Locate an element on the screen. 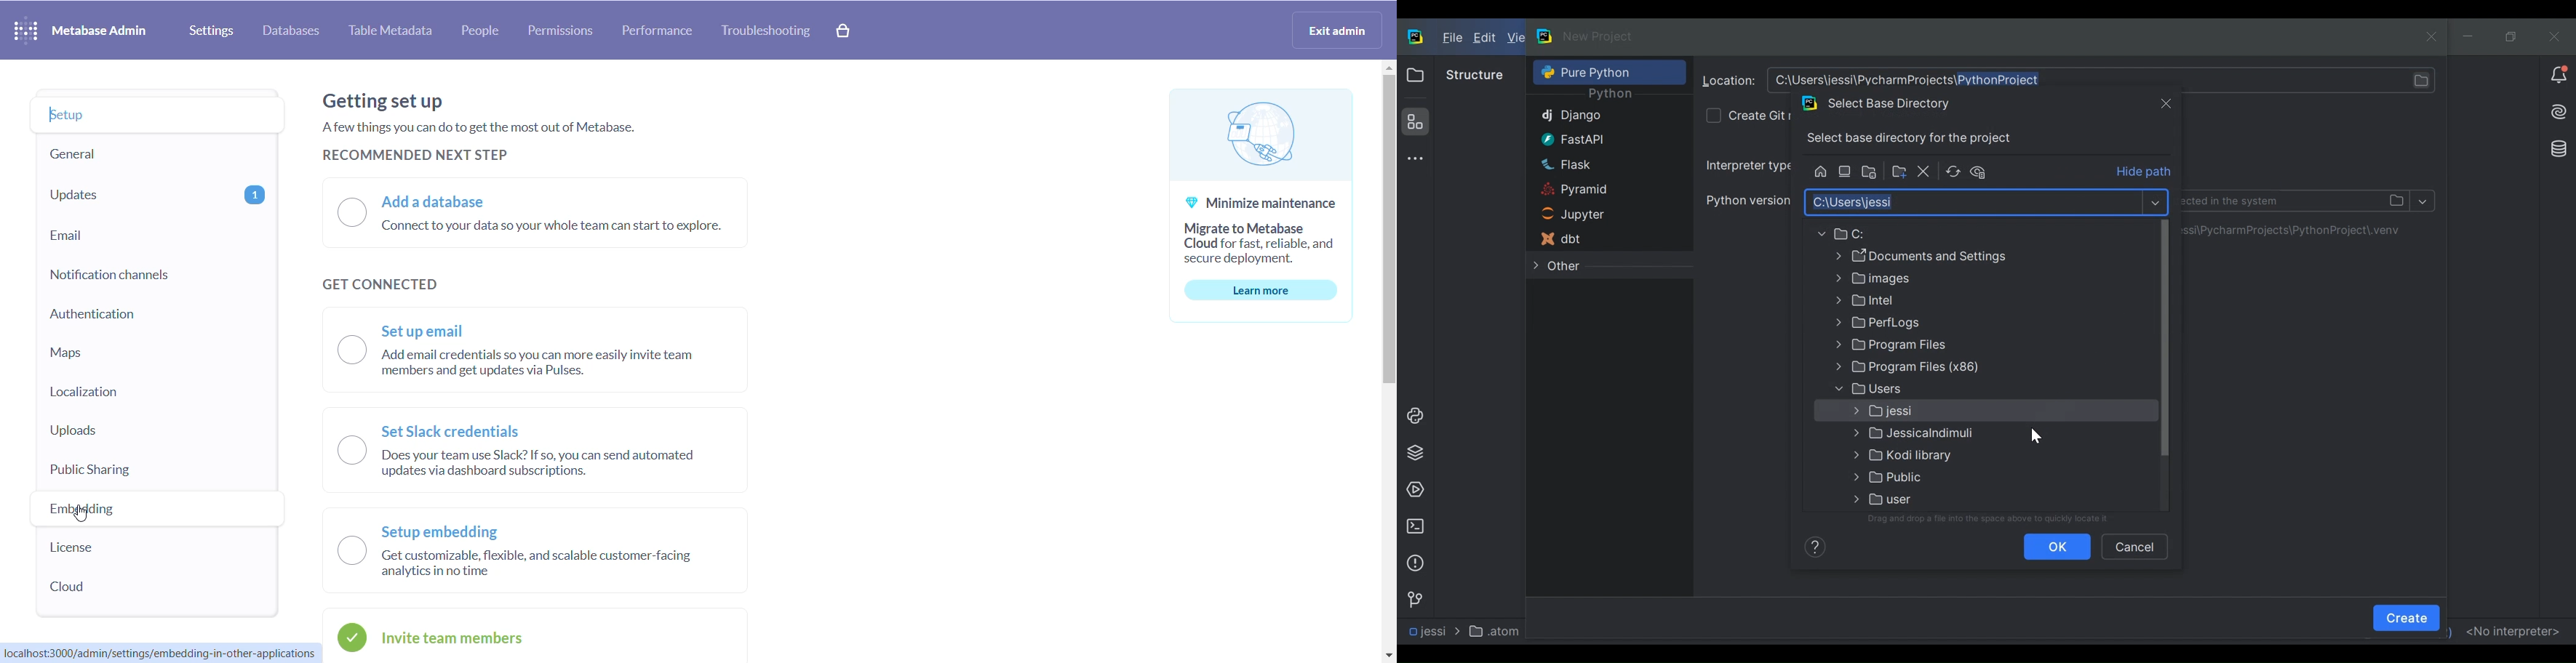 Image resolution: width=2576 pixels, height=672 pixels. Python version is located at coordinates (1747, 200).